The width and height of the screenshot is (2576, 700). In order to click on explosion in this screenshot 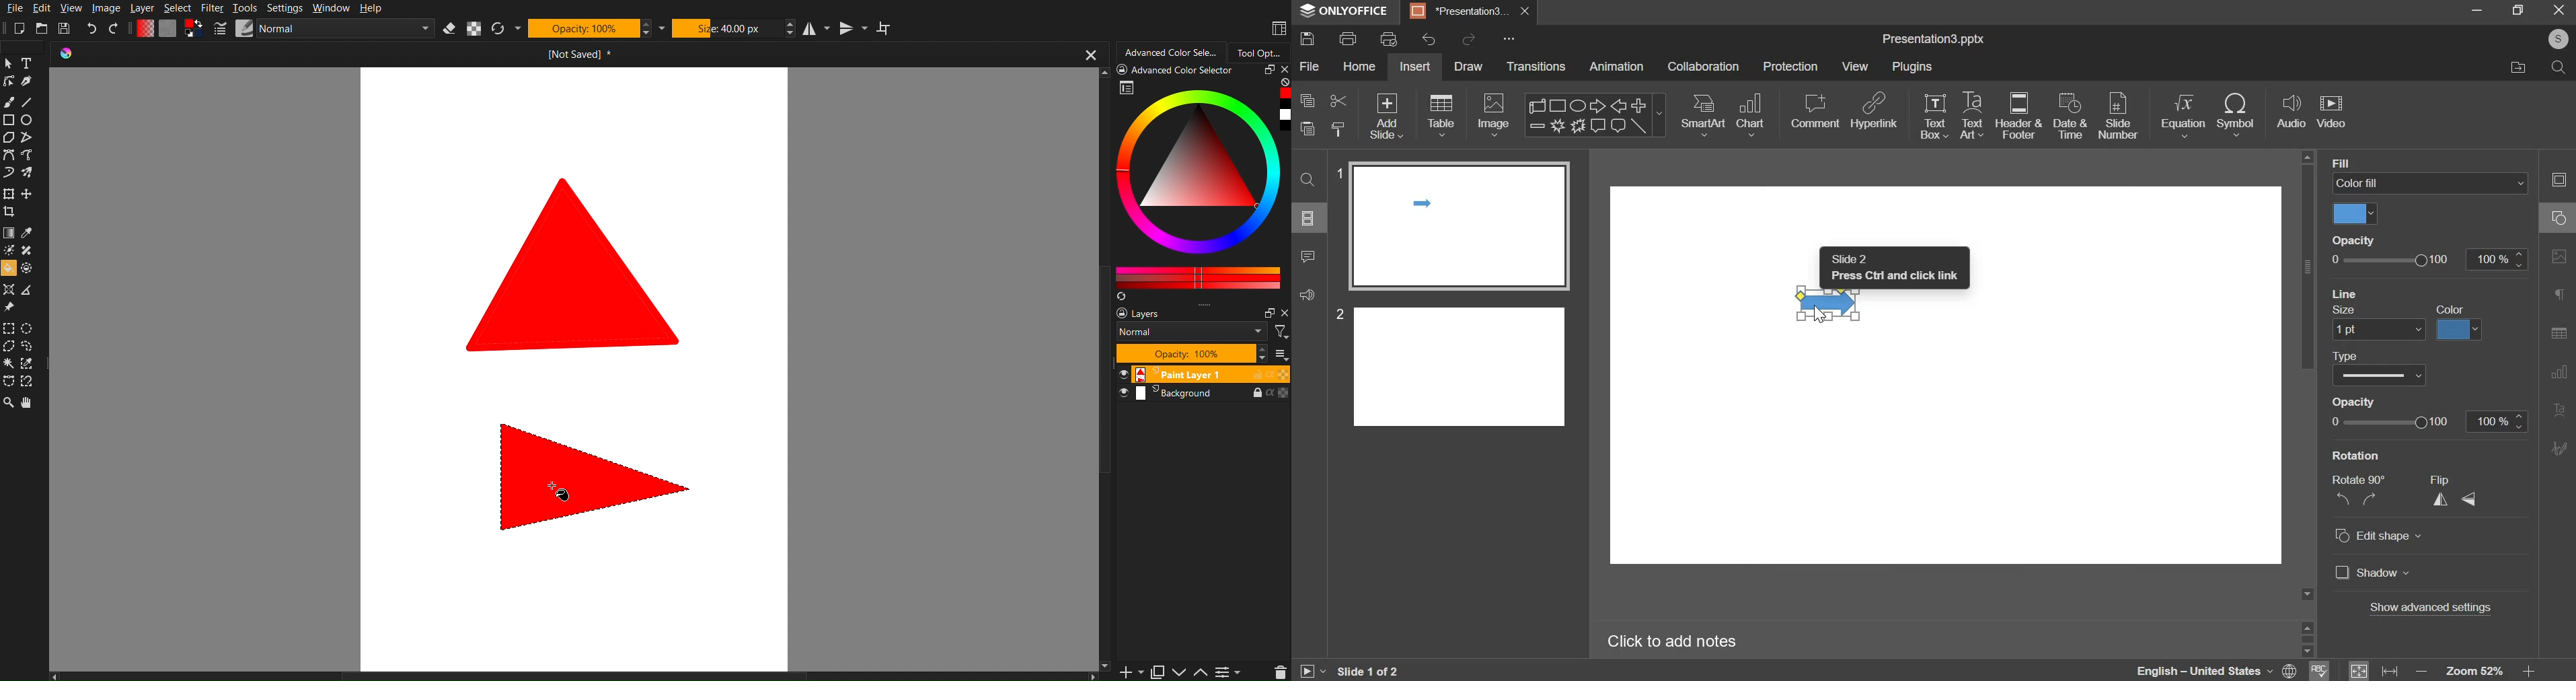, I will do `click(1556, 126)`.